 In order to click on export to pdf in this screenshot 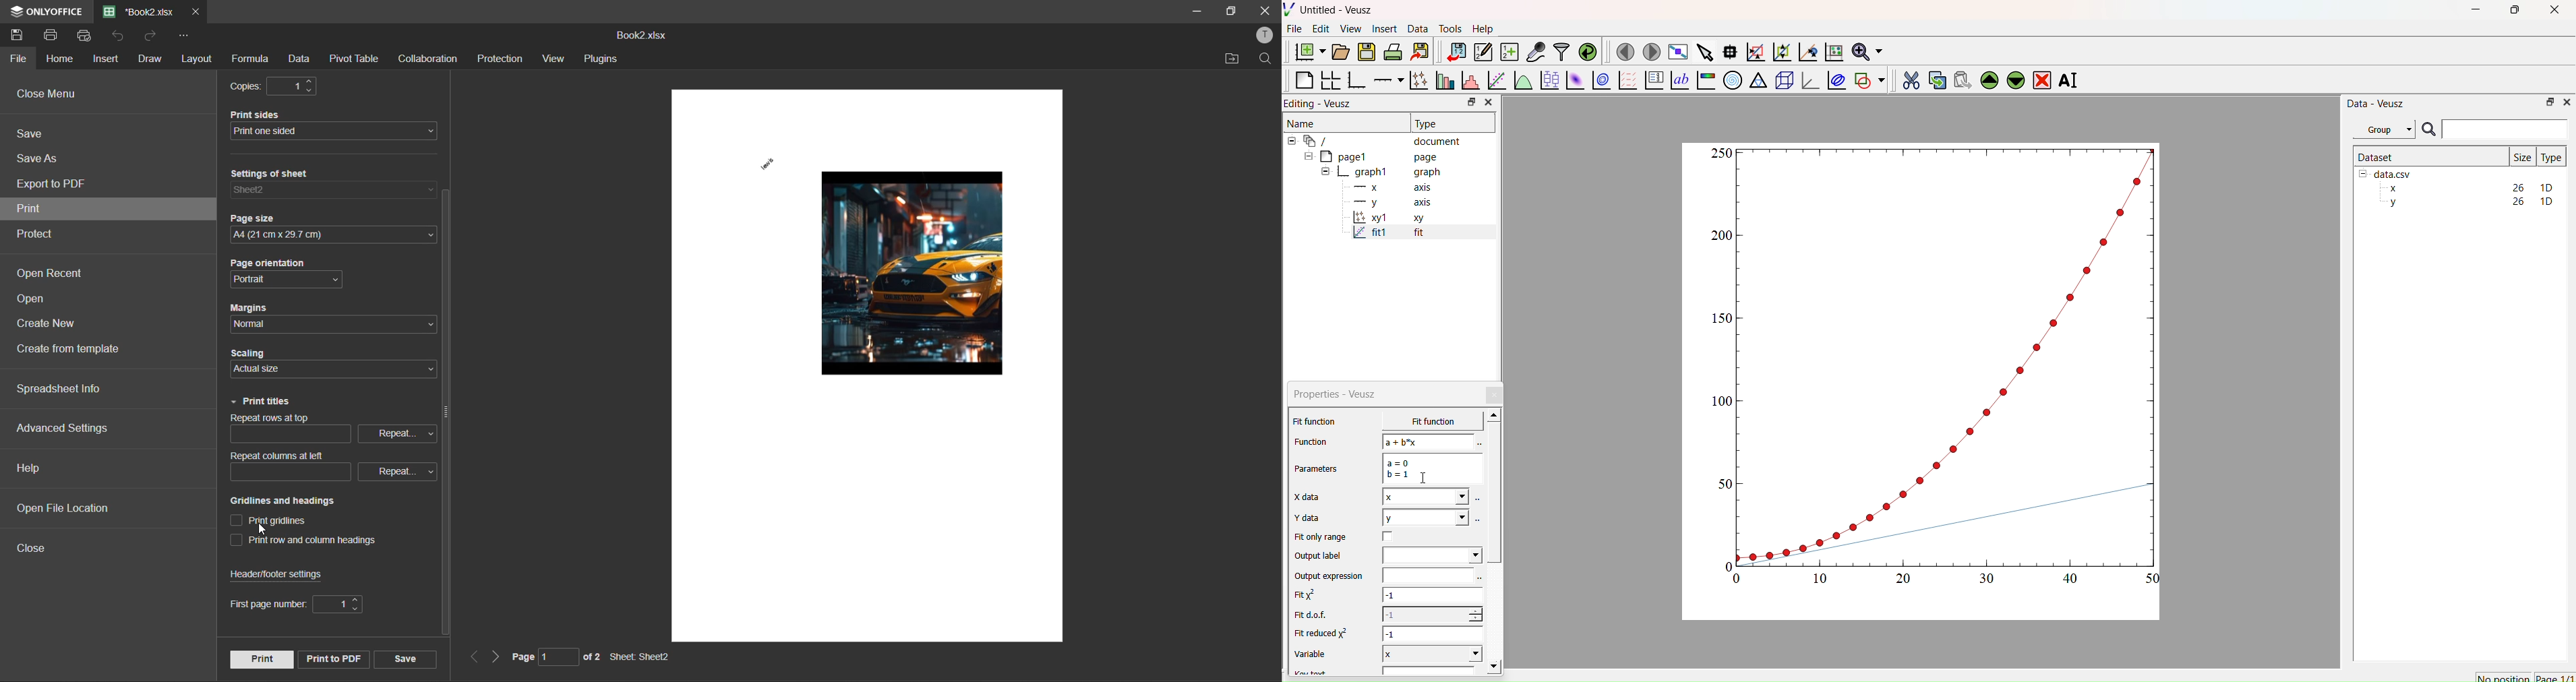, I will do `click(53, 185)`.